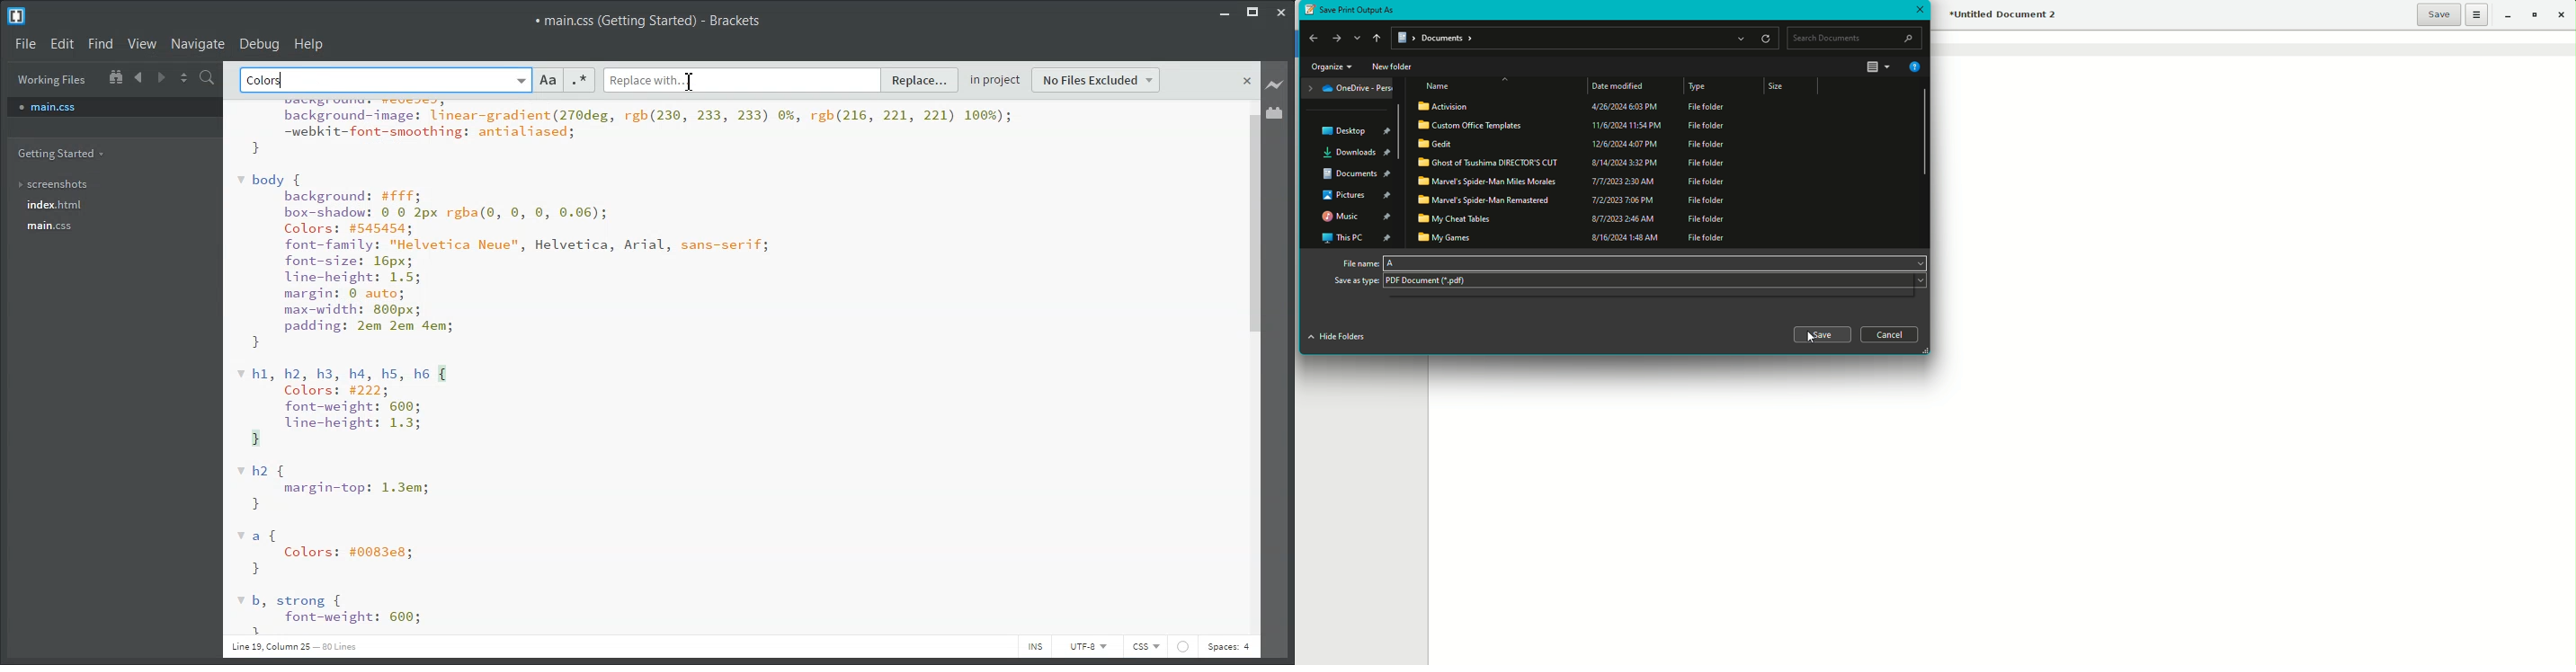 The width and height of the screenshot is (2576, 672). What do you see at coordinates (1632, 261) in the screenshot?
I see `File Name` at bounding box center [1632, 261].